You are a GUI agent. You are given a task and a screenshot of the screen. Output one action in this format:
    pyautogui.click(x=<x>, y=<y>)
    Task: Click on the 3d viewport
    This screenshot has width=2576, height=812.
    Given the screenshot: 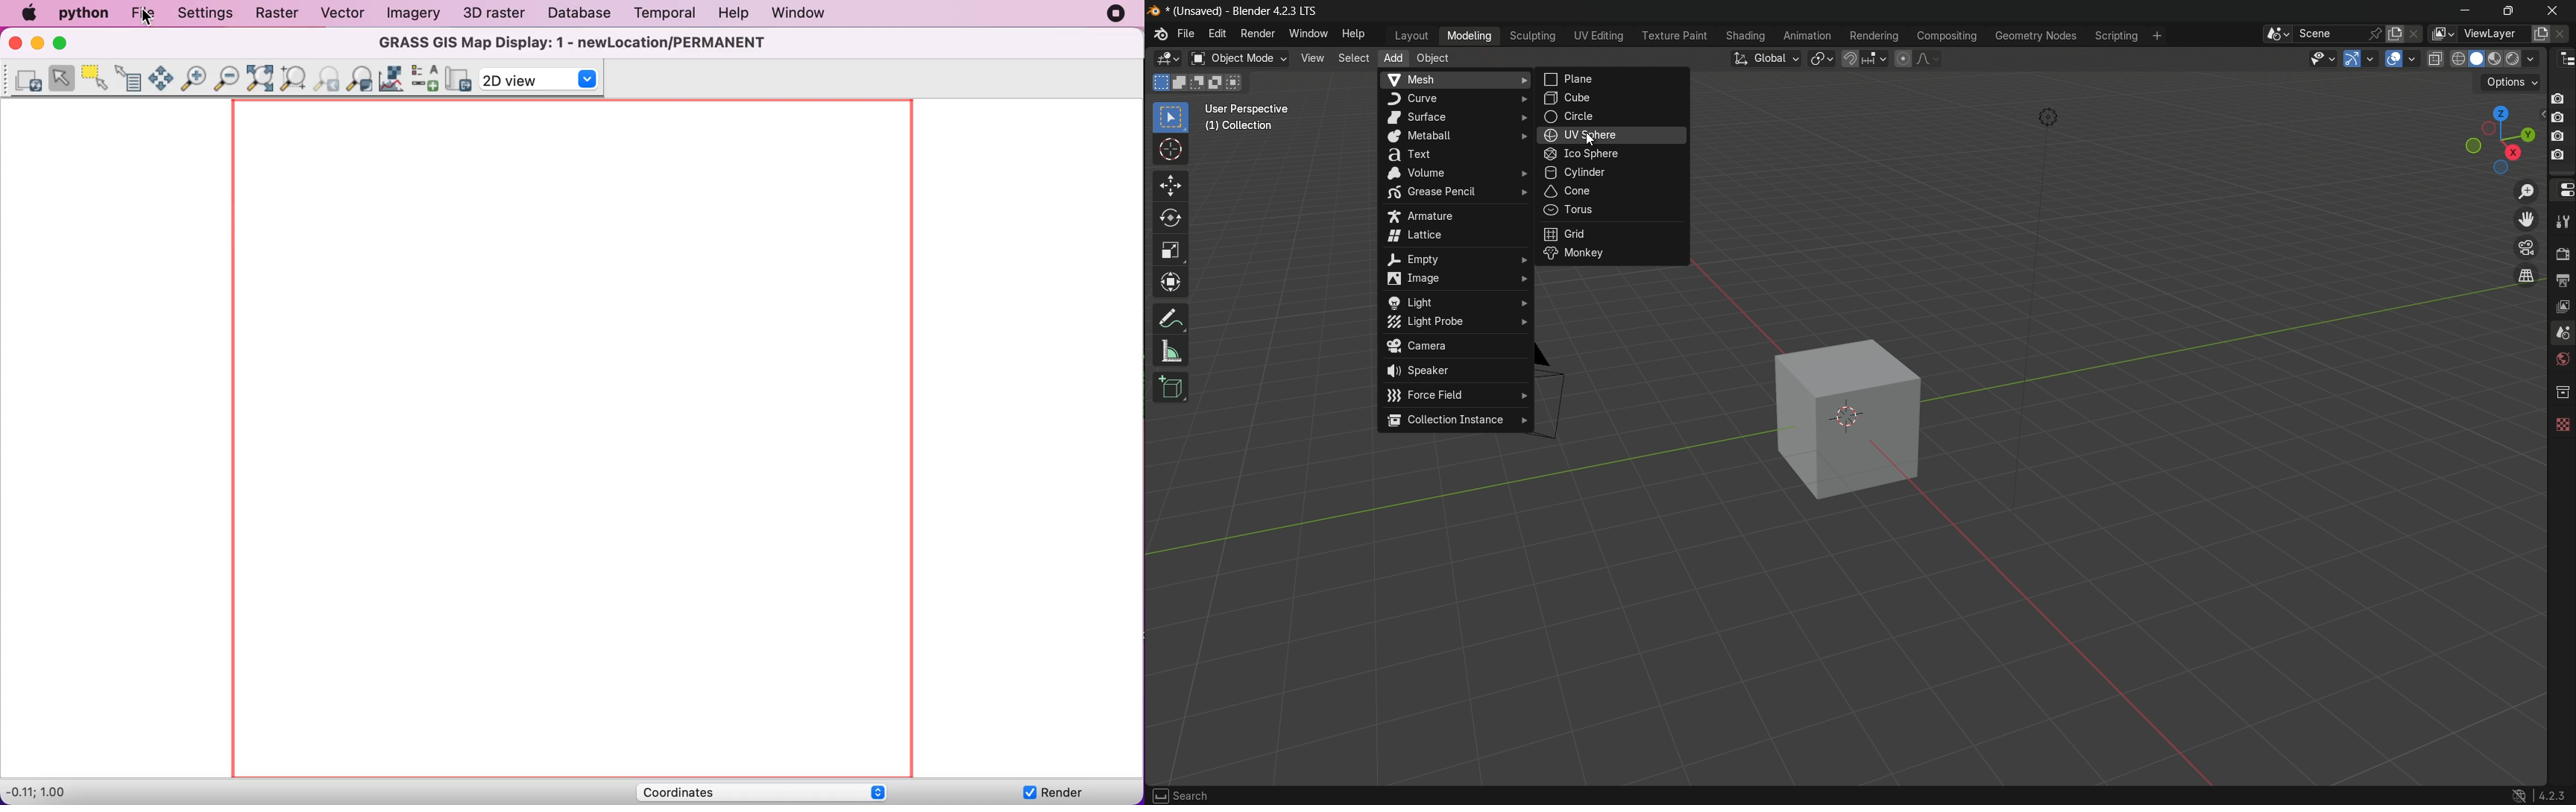 What is the action you would take?
    pyautogui.click(x=1165, y=59)
    